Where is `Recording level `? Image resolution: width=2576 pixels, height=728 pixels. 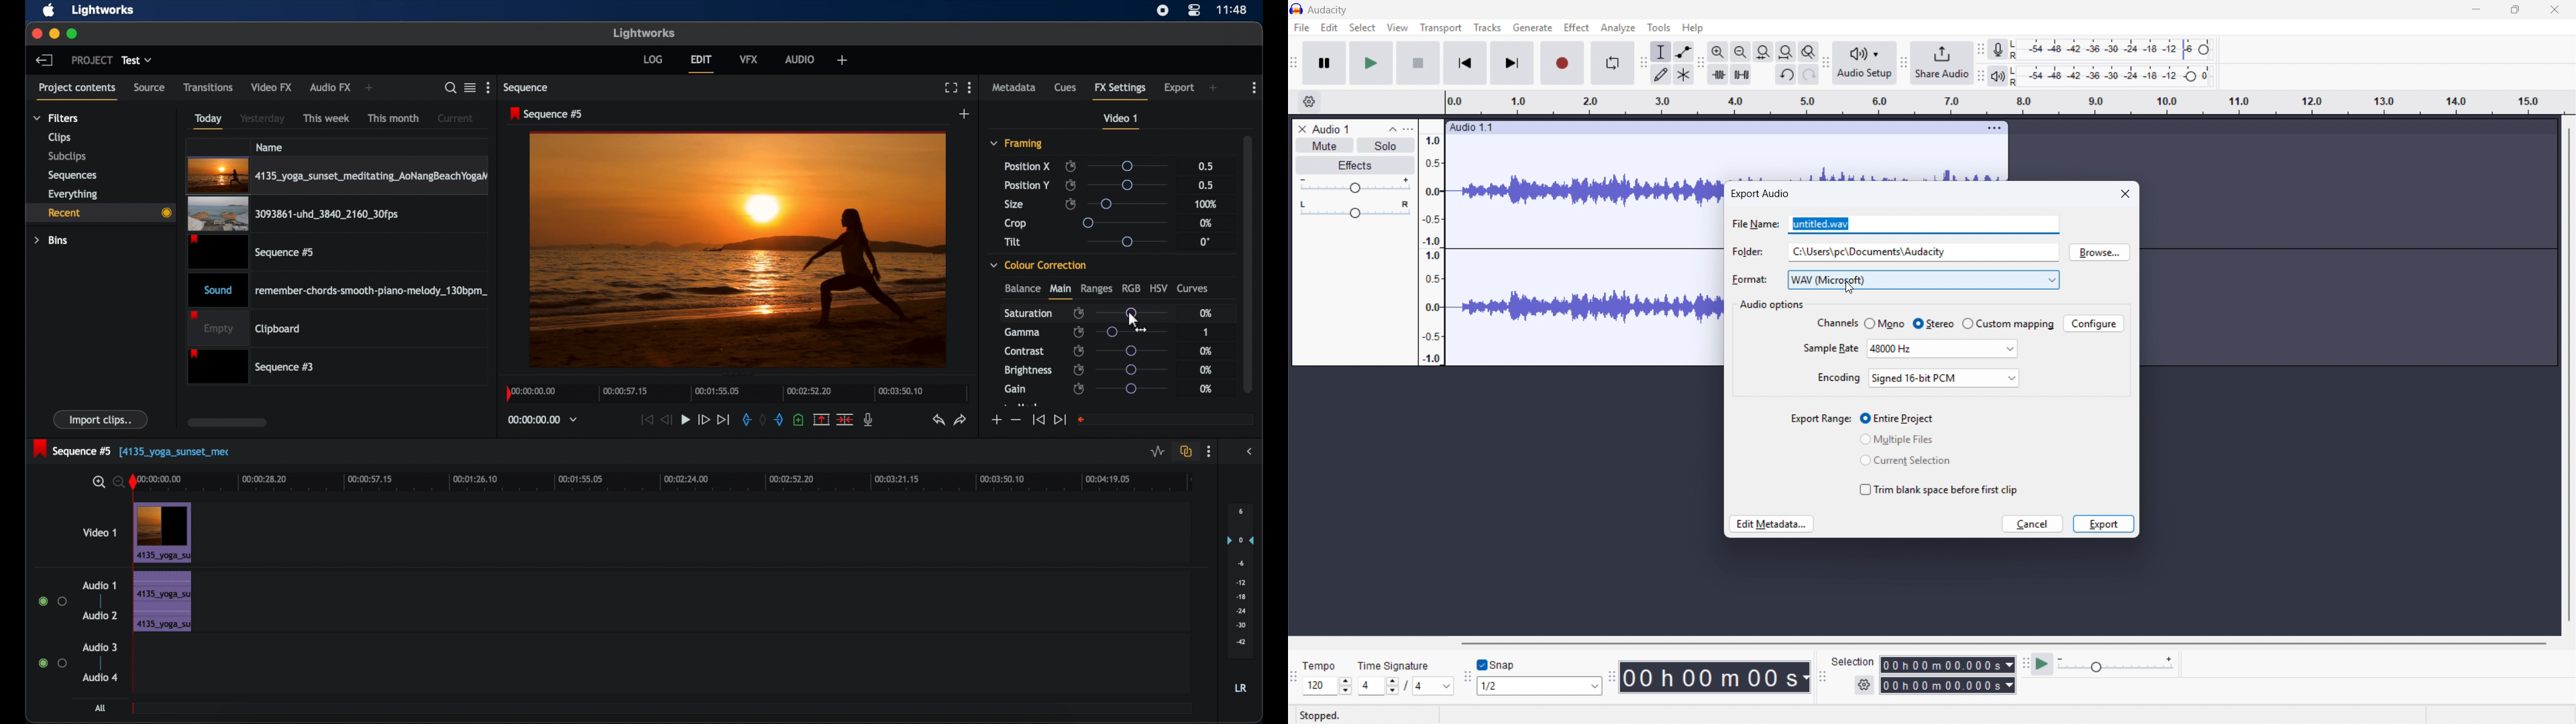 Recording level  is located at coordinates (2116, 49).